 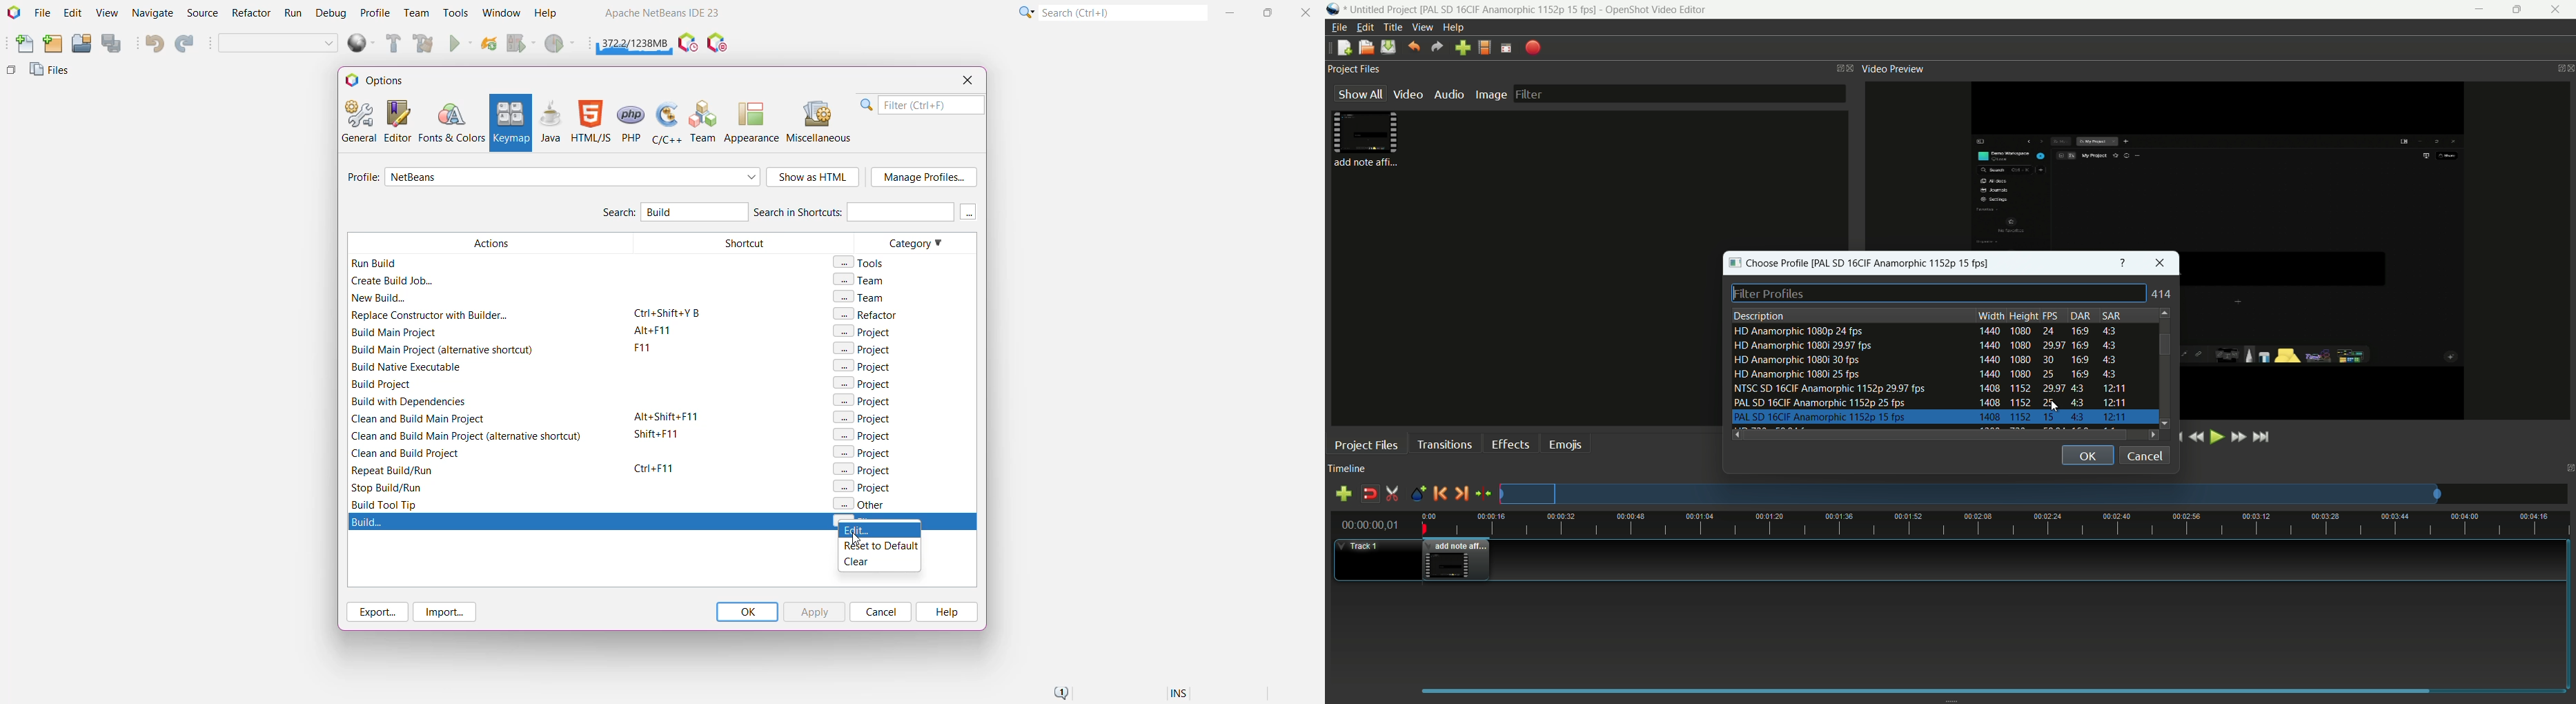 What do you see at coordinates (876, 564) in the screenshot?
I see `Clear` at bounding box center [876, 564].